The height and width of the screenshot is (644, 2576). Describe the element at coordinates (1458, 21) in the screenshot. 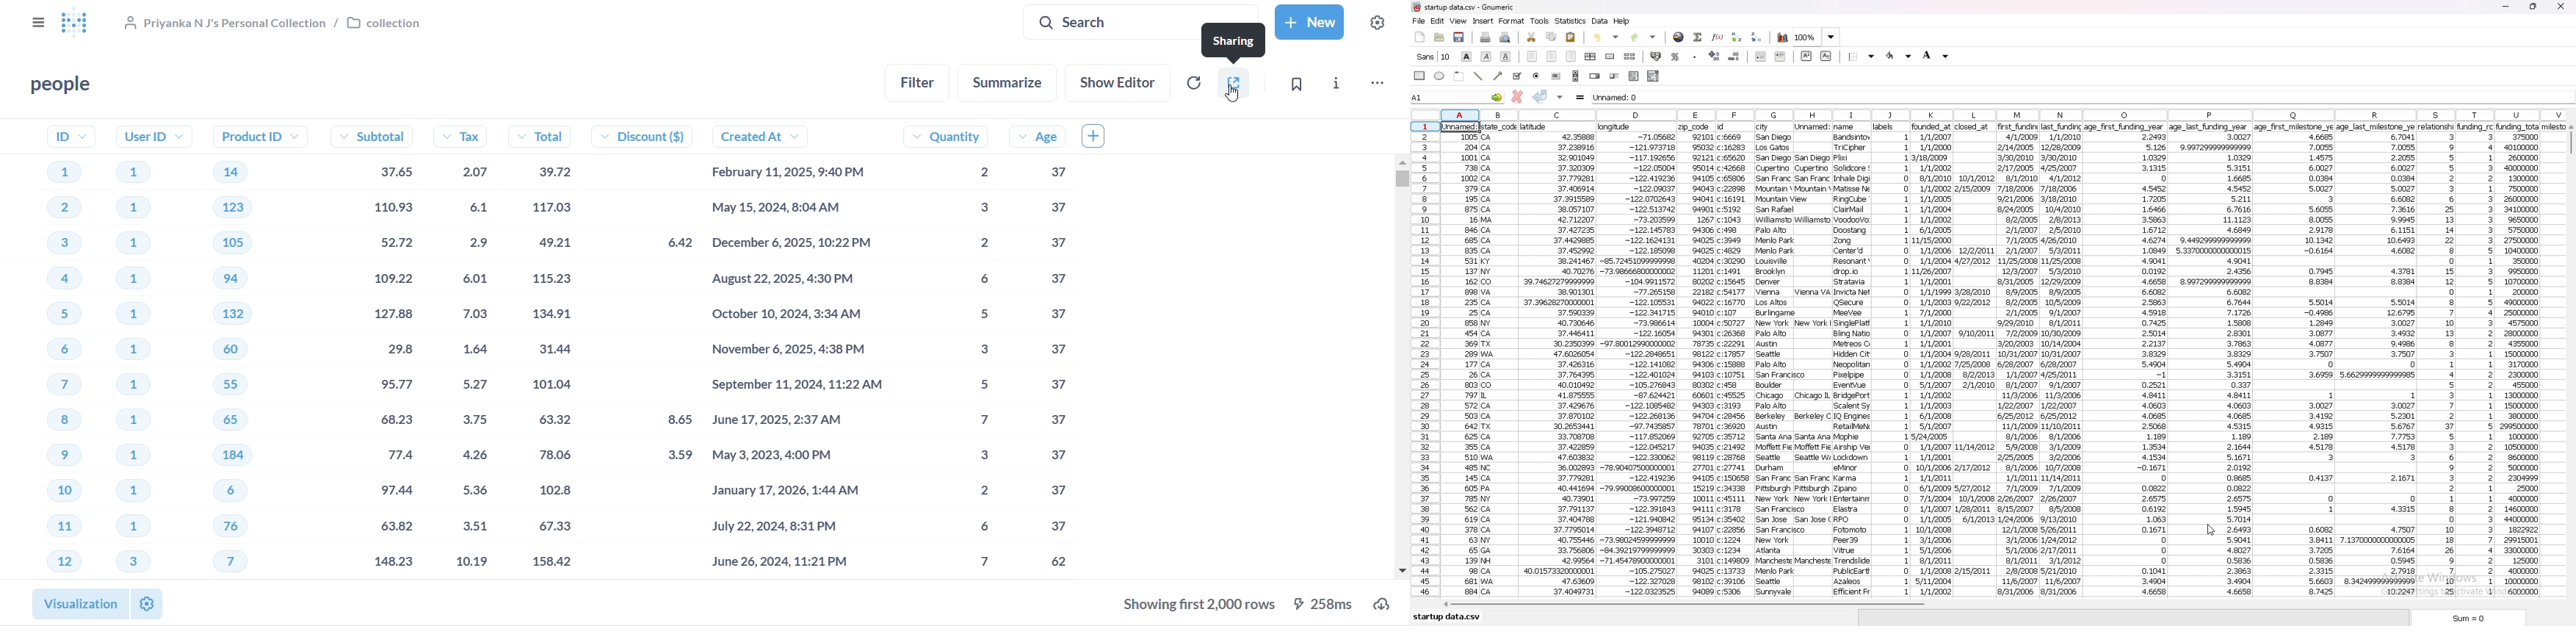

I see `view` at that location.